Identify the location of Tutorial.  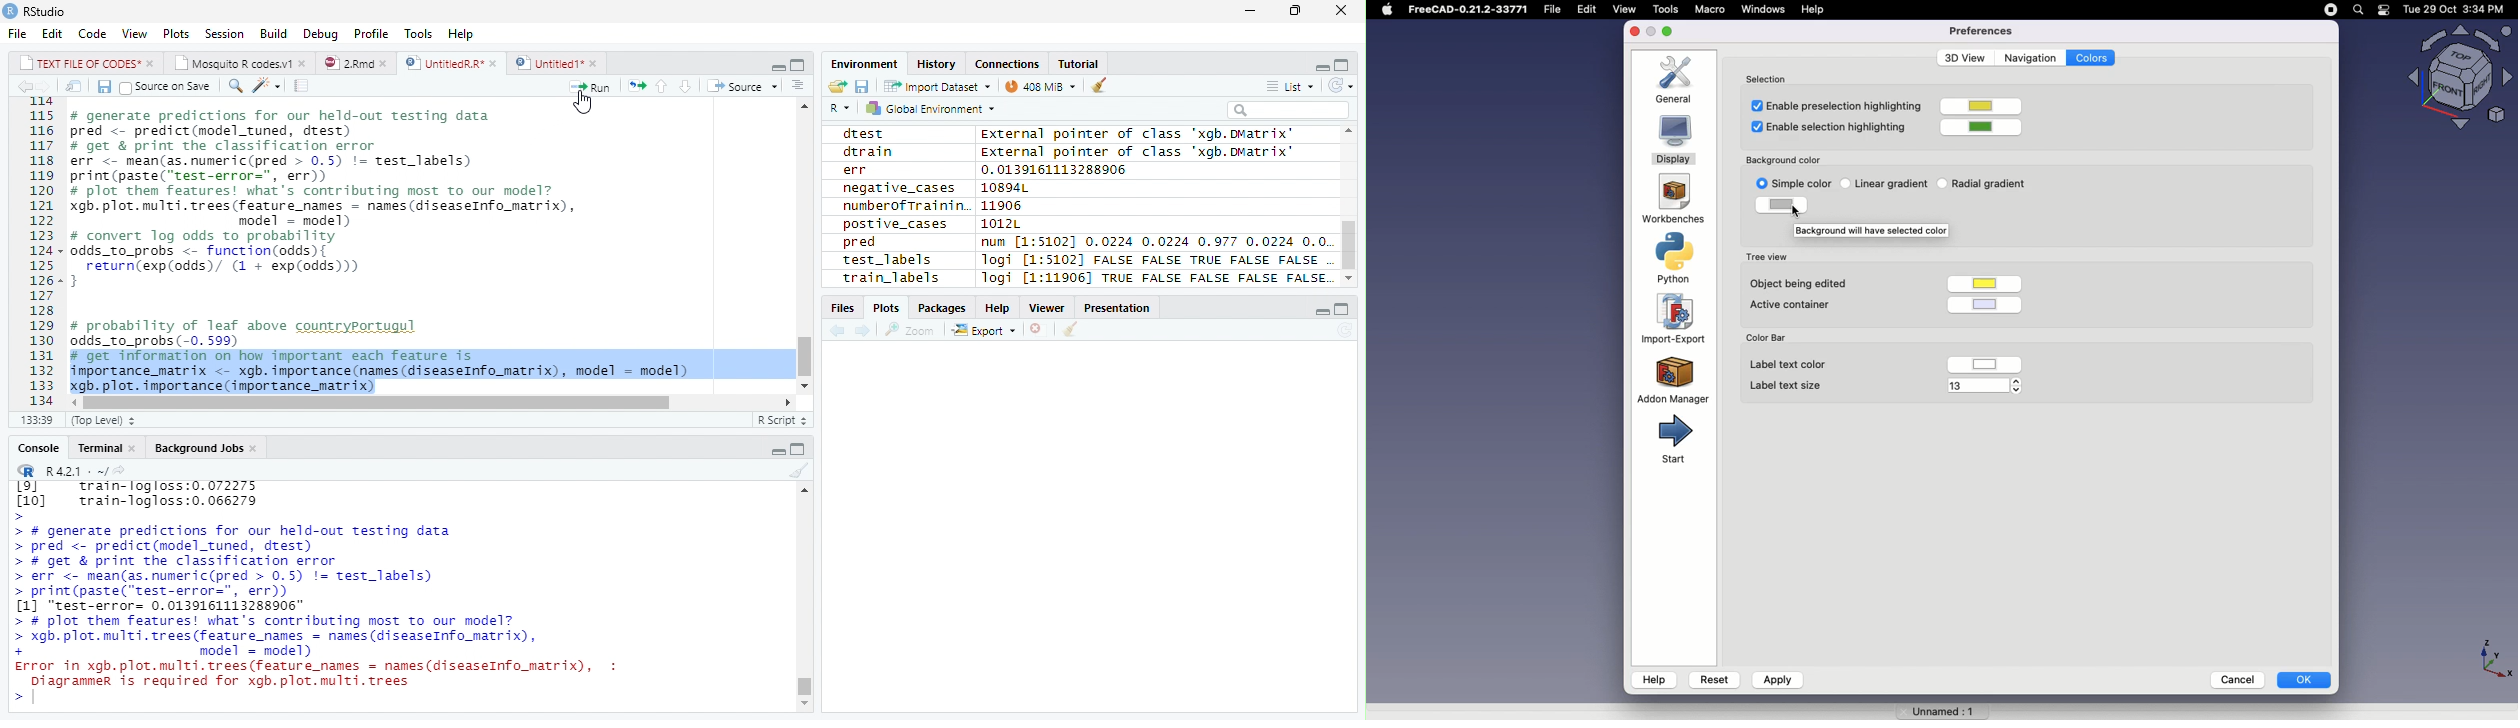
(1081, 63).